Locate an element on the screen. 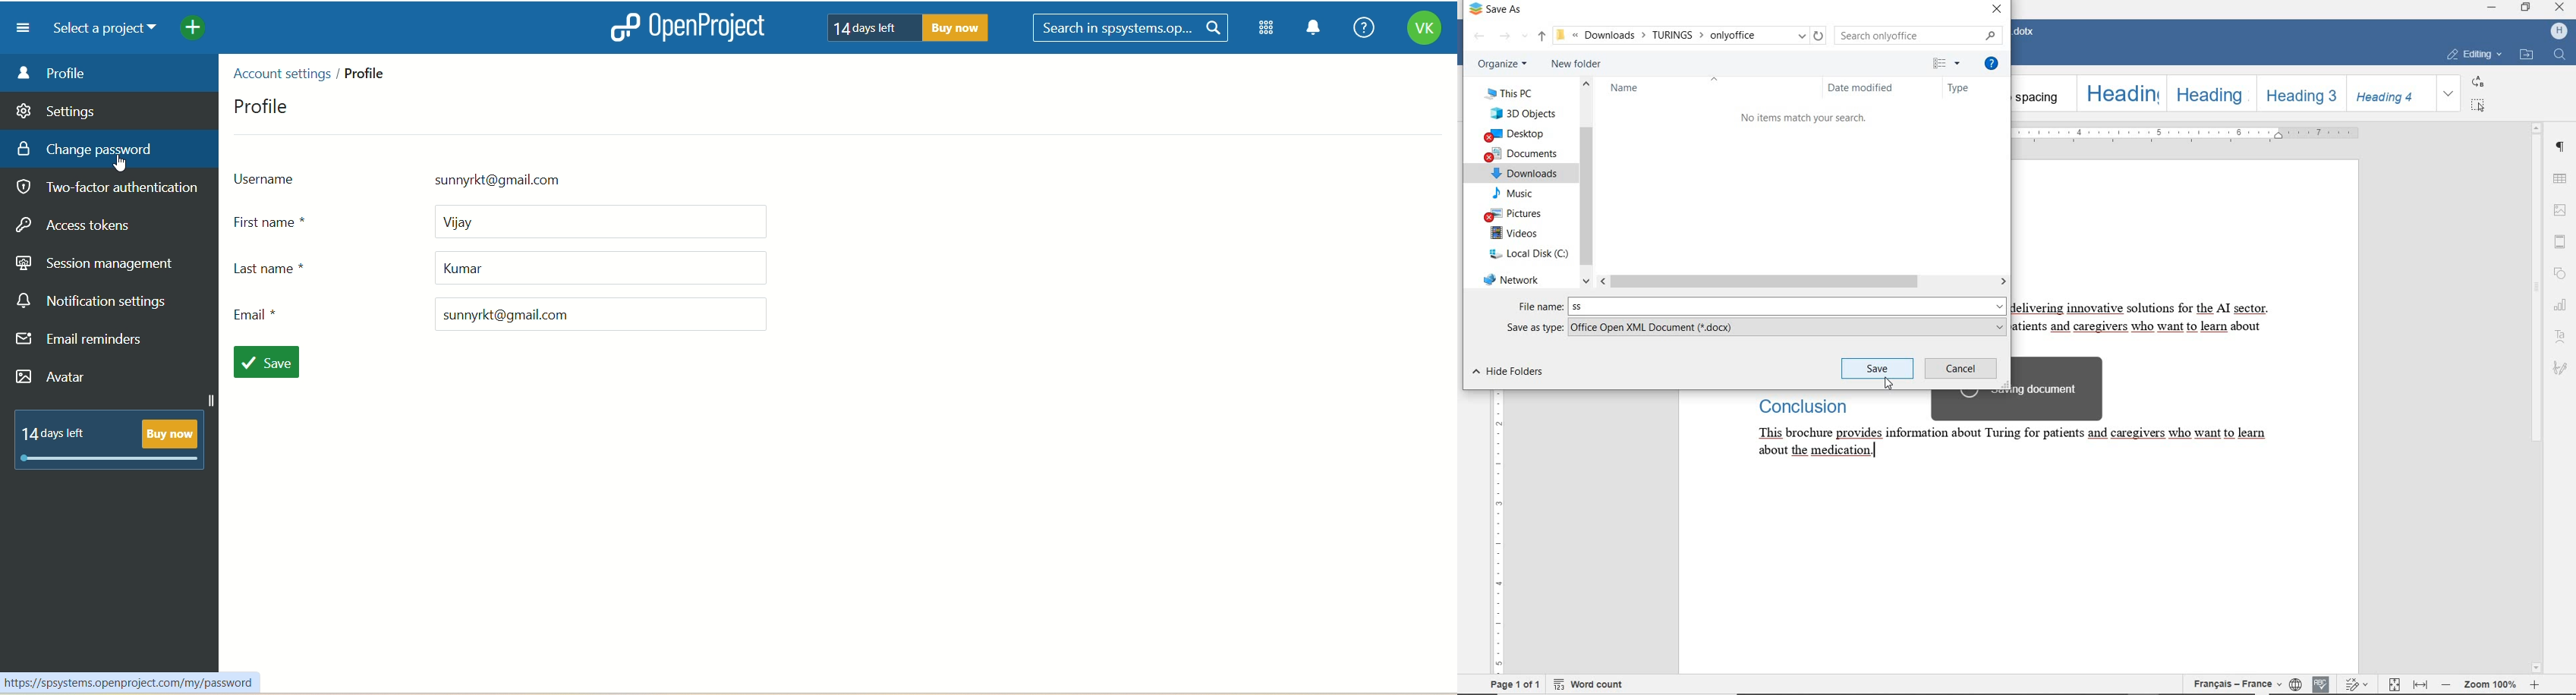 The image size is (2576, 700). SELECT ALL is located at coordinates (2478, 105).